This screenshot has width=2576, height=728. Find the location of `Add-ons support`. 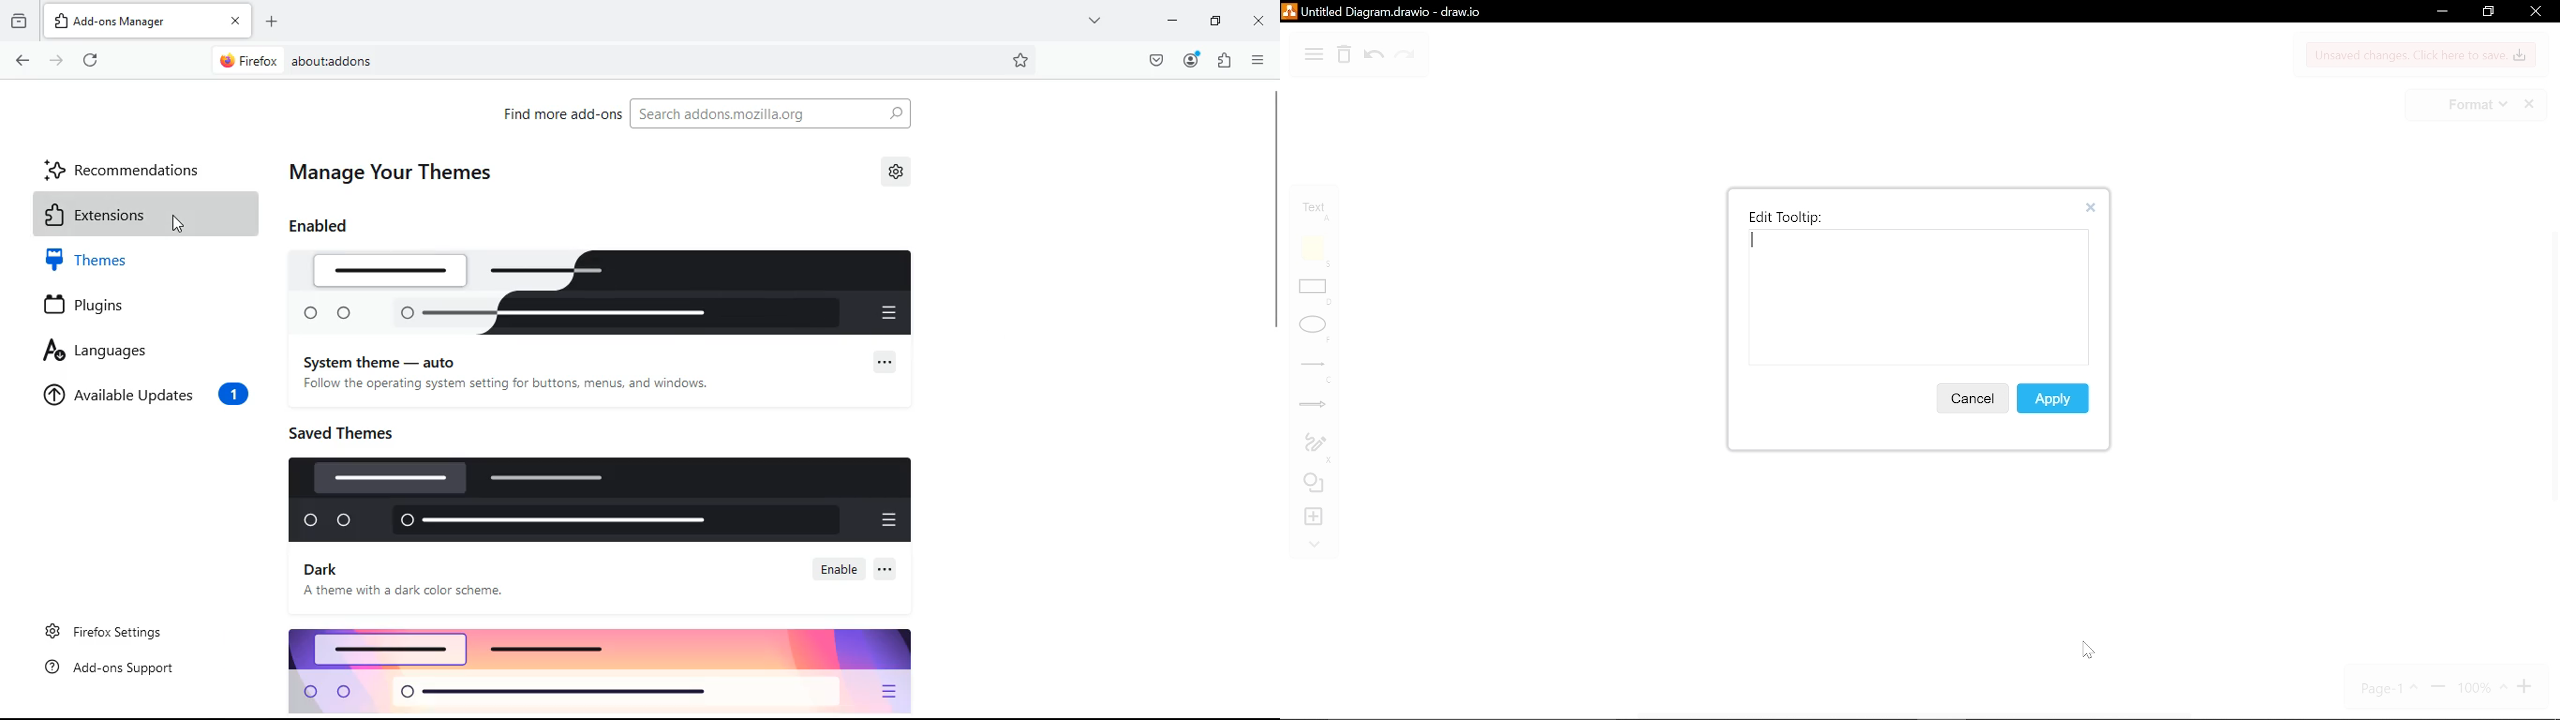

Add-ons support is located at coordinates (118, 669).